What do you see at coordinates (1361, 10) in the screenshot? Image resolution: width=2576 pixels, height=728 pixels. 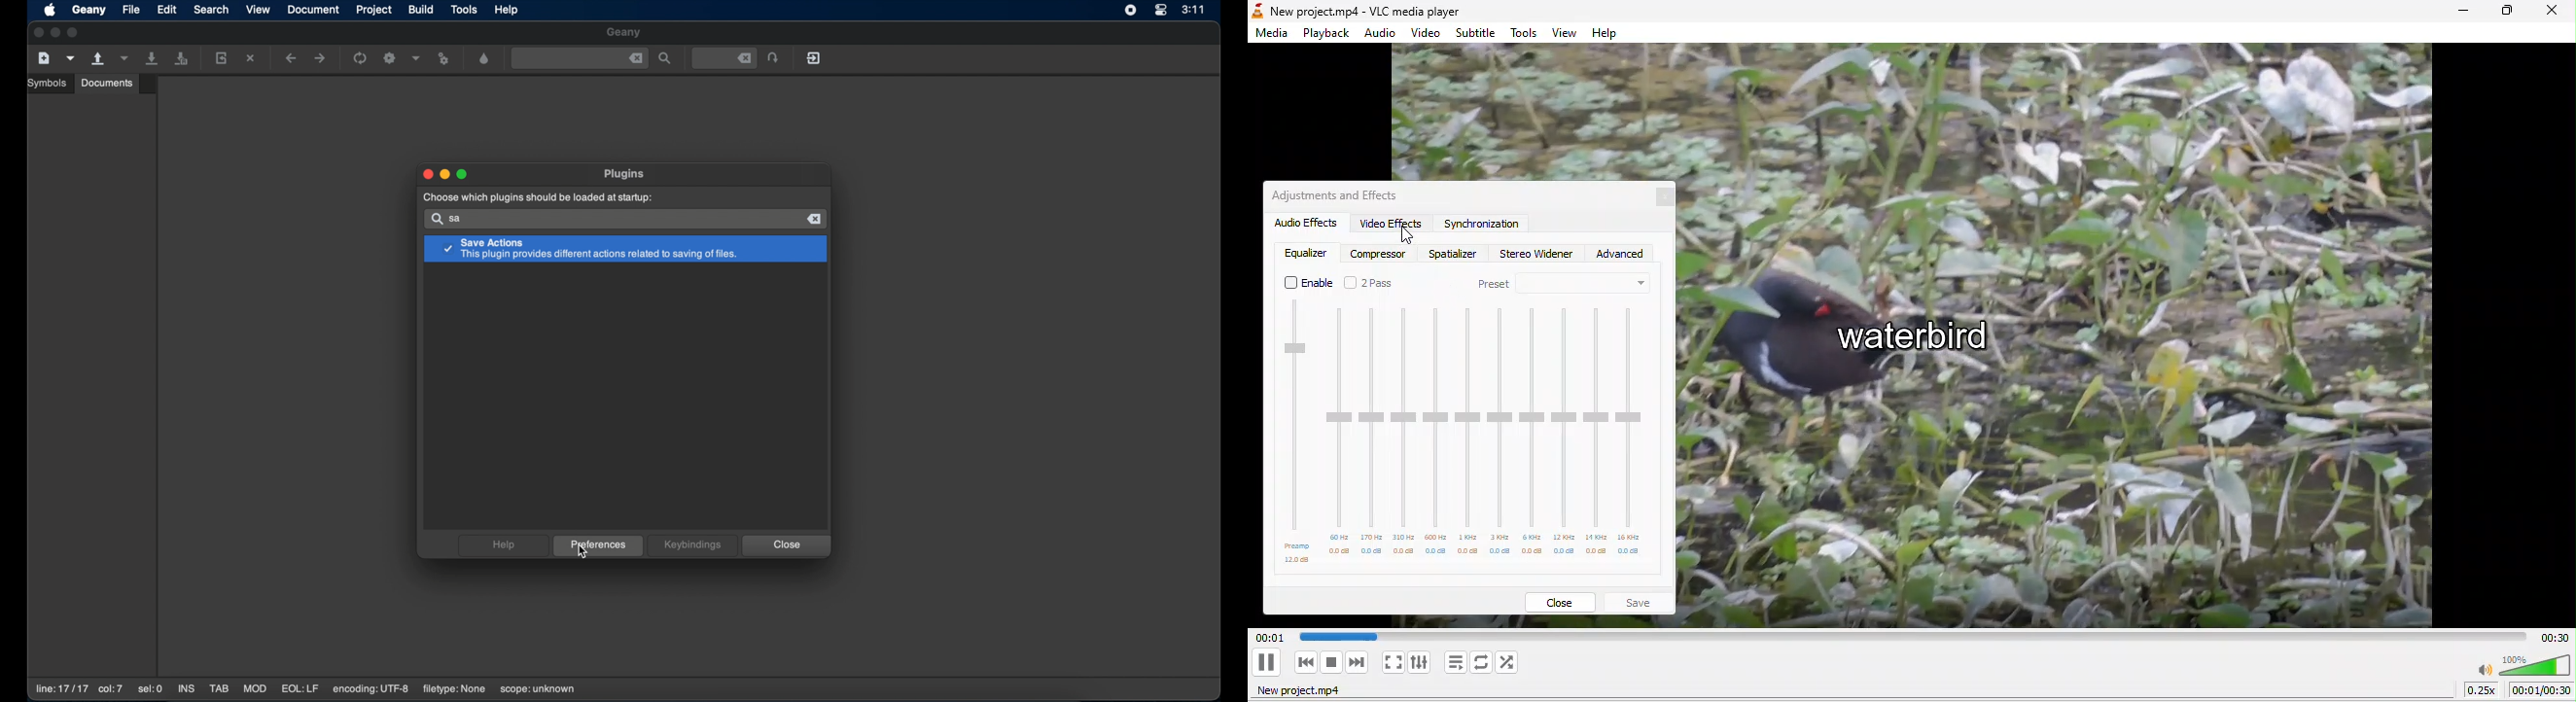 I see `New project.mp4 - VLC media player` at bounding box center [1361, 10].